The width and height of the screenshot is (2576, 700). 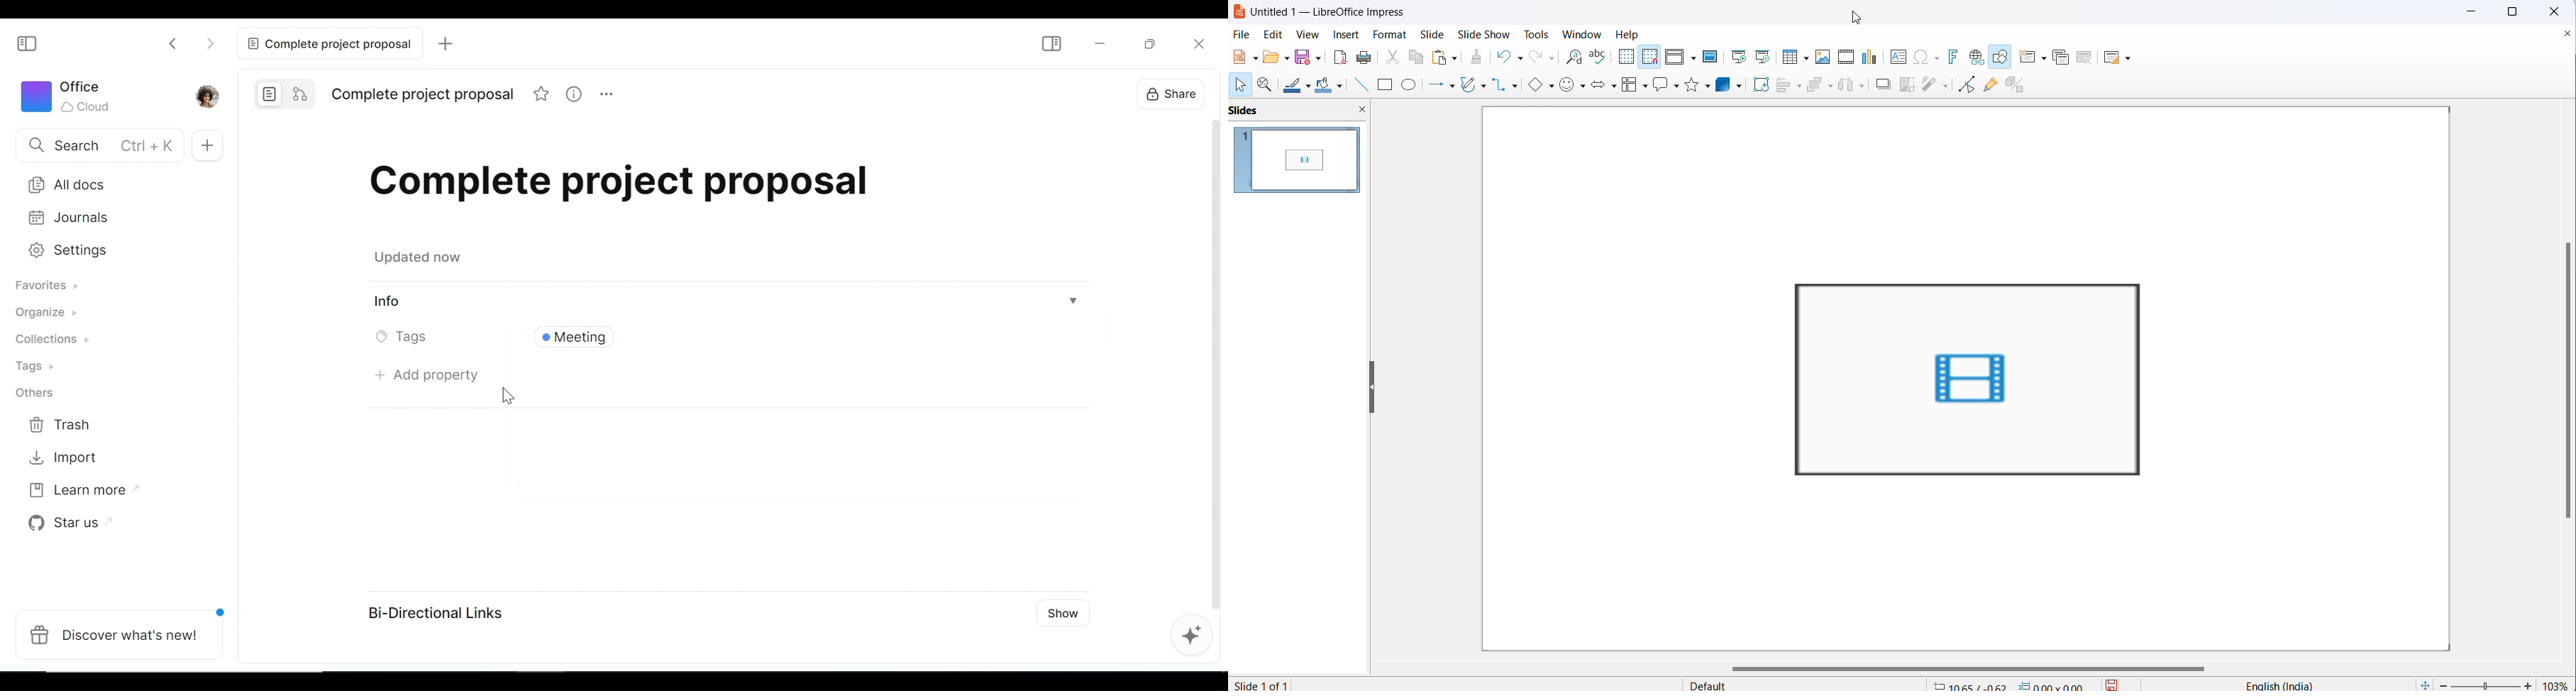 What do you see at coordinates (1456, 58) in the screenshot?
I see `paste options` at bounding box center [1456, 58].